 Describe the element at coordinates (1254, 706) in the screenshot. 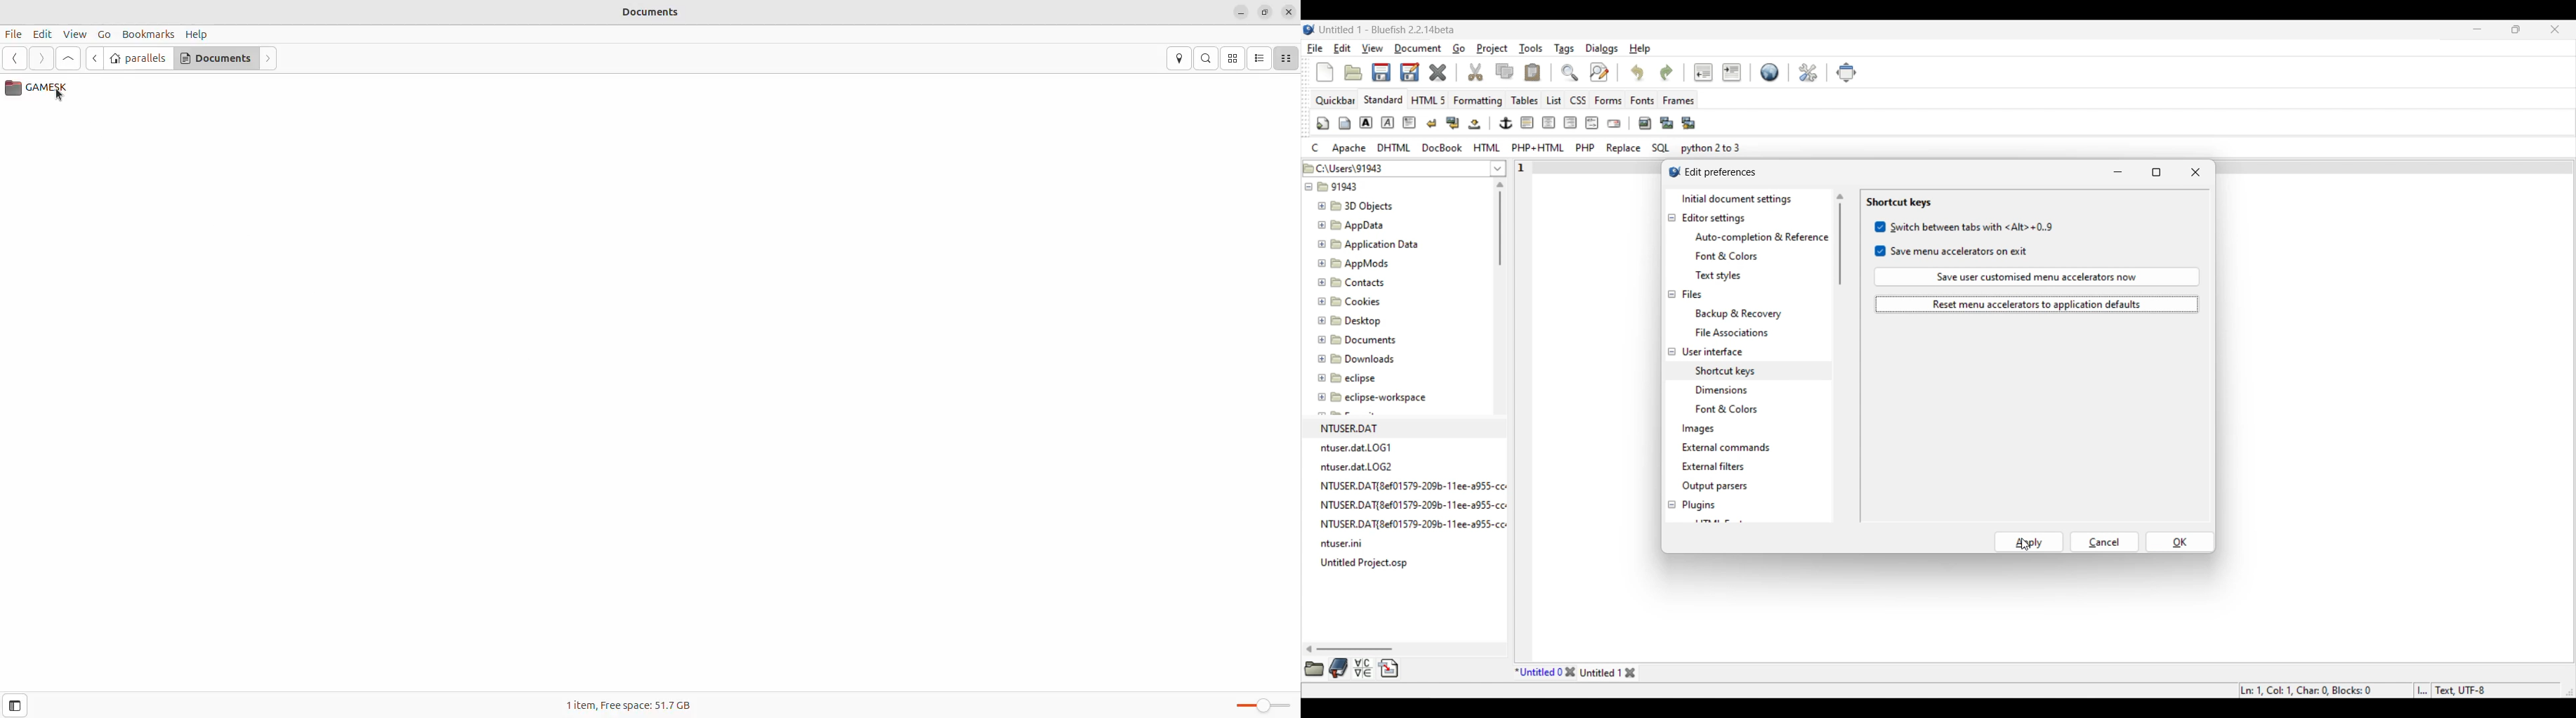

I see `Zoom` at that location.